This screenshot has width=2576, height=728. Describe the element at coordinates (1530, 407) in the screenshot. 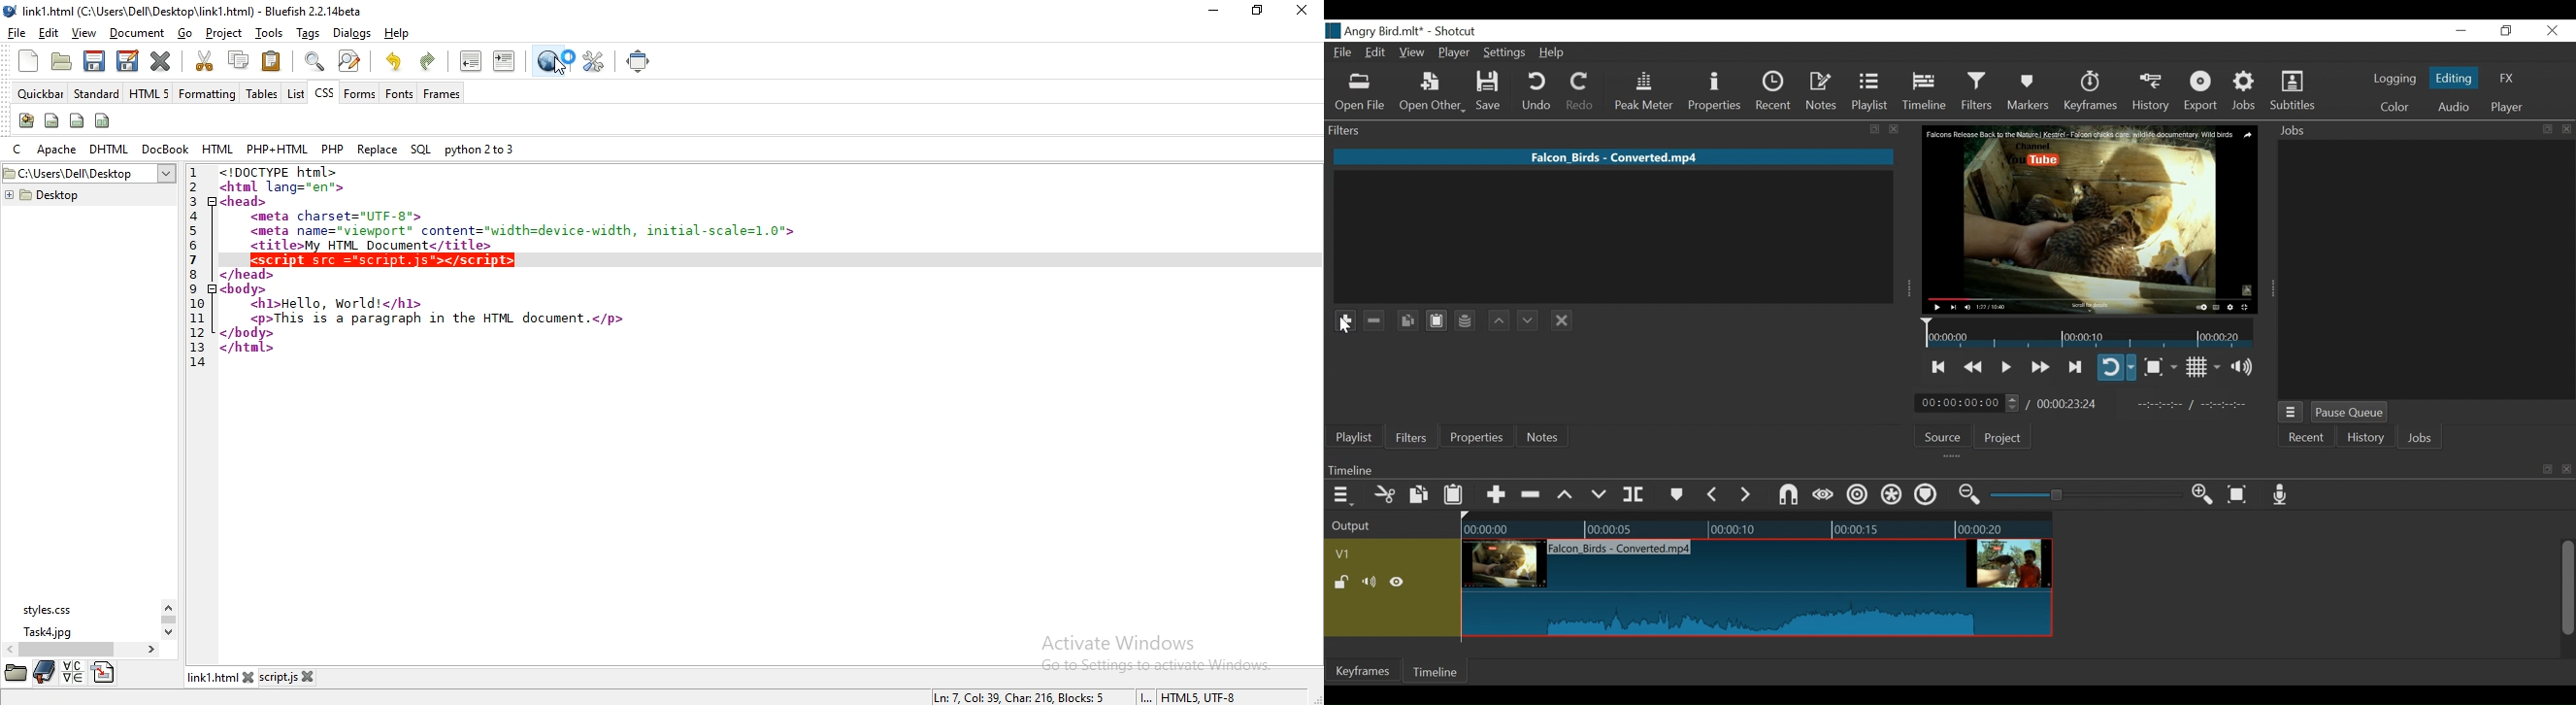

I see `View as details` at that location.